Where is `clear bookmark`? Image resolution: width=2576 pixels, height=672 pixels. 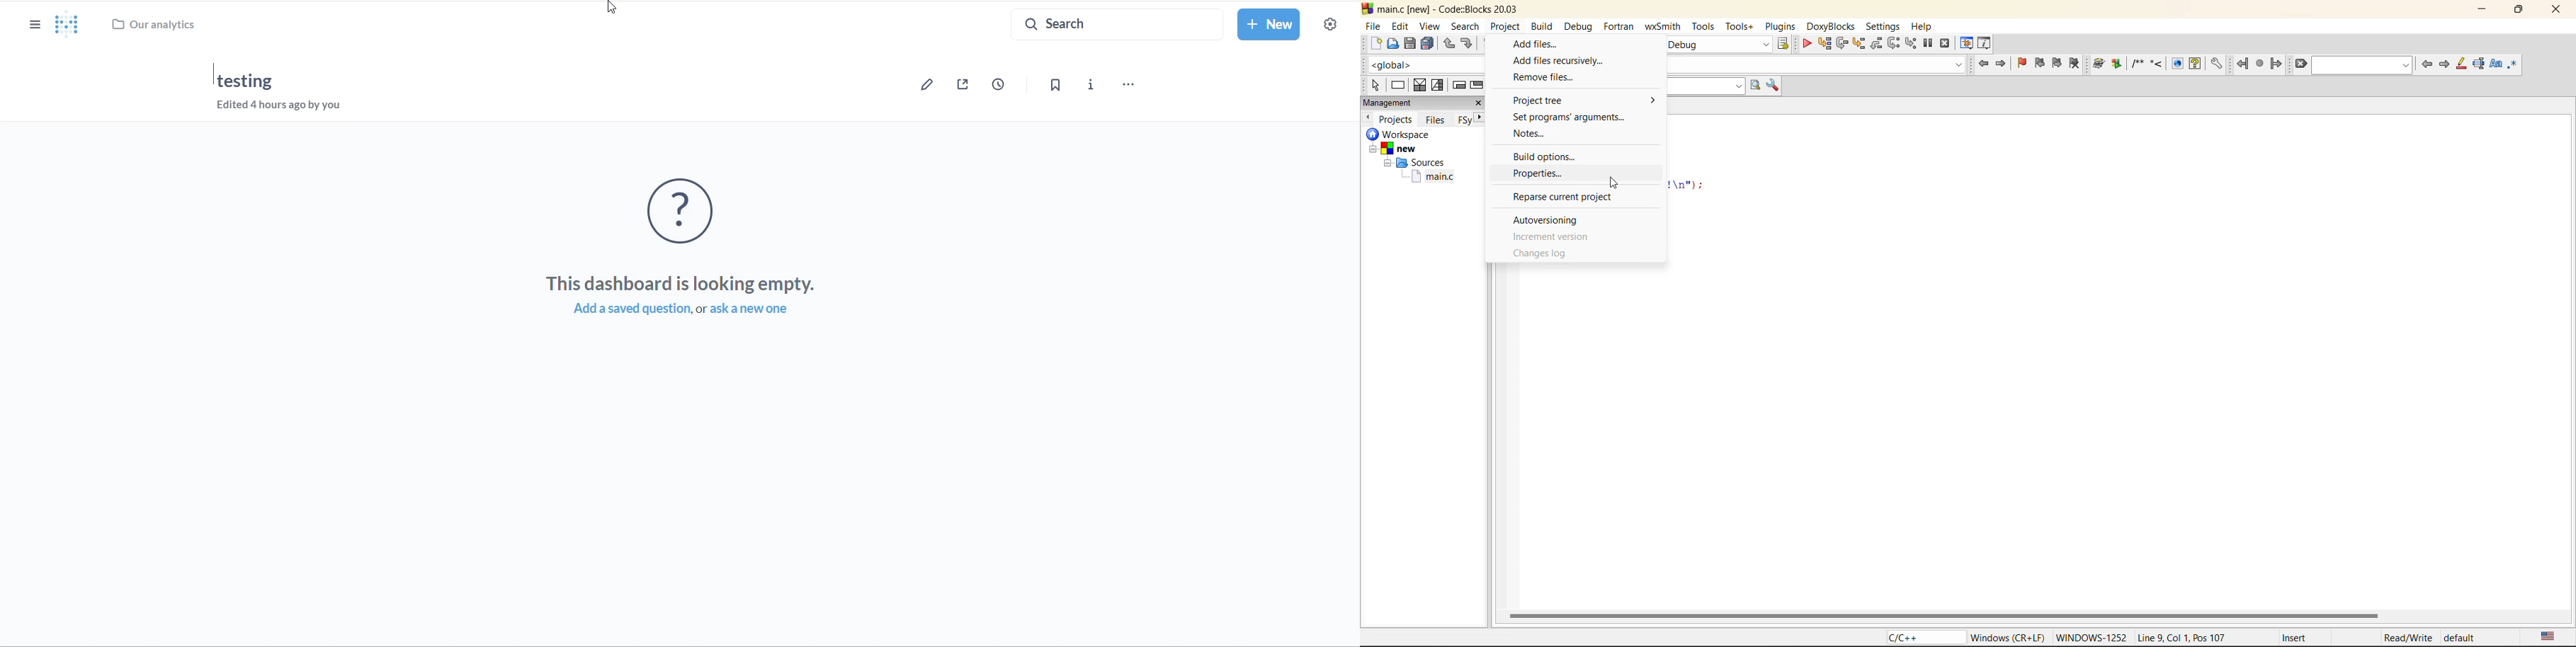 clear bookmark is located at coordinates (2077, 65).